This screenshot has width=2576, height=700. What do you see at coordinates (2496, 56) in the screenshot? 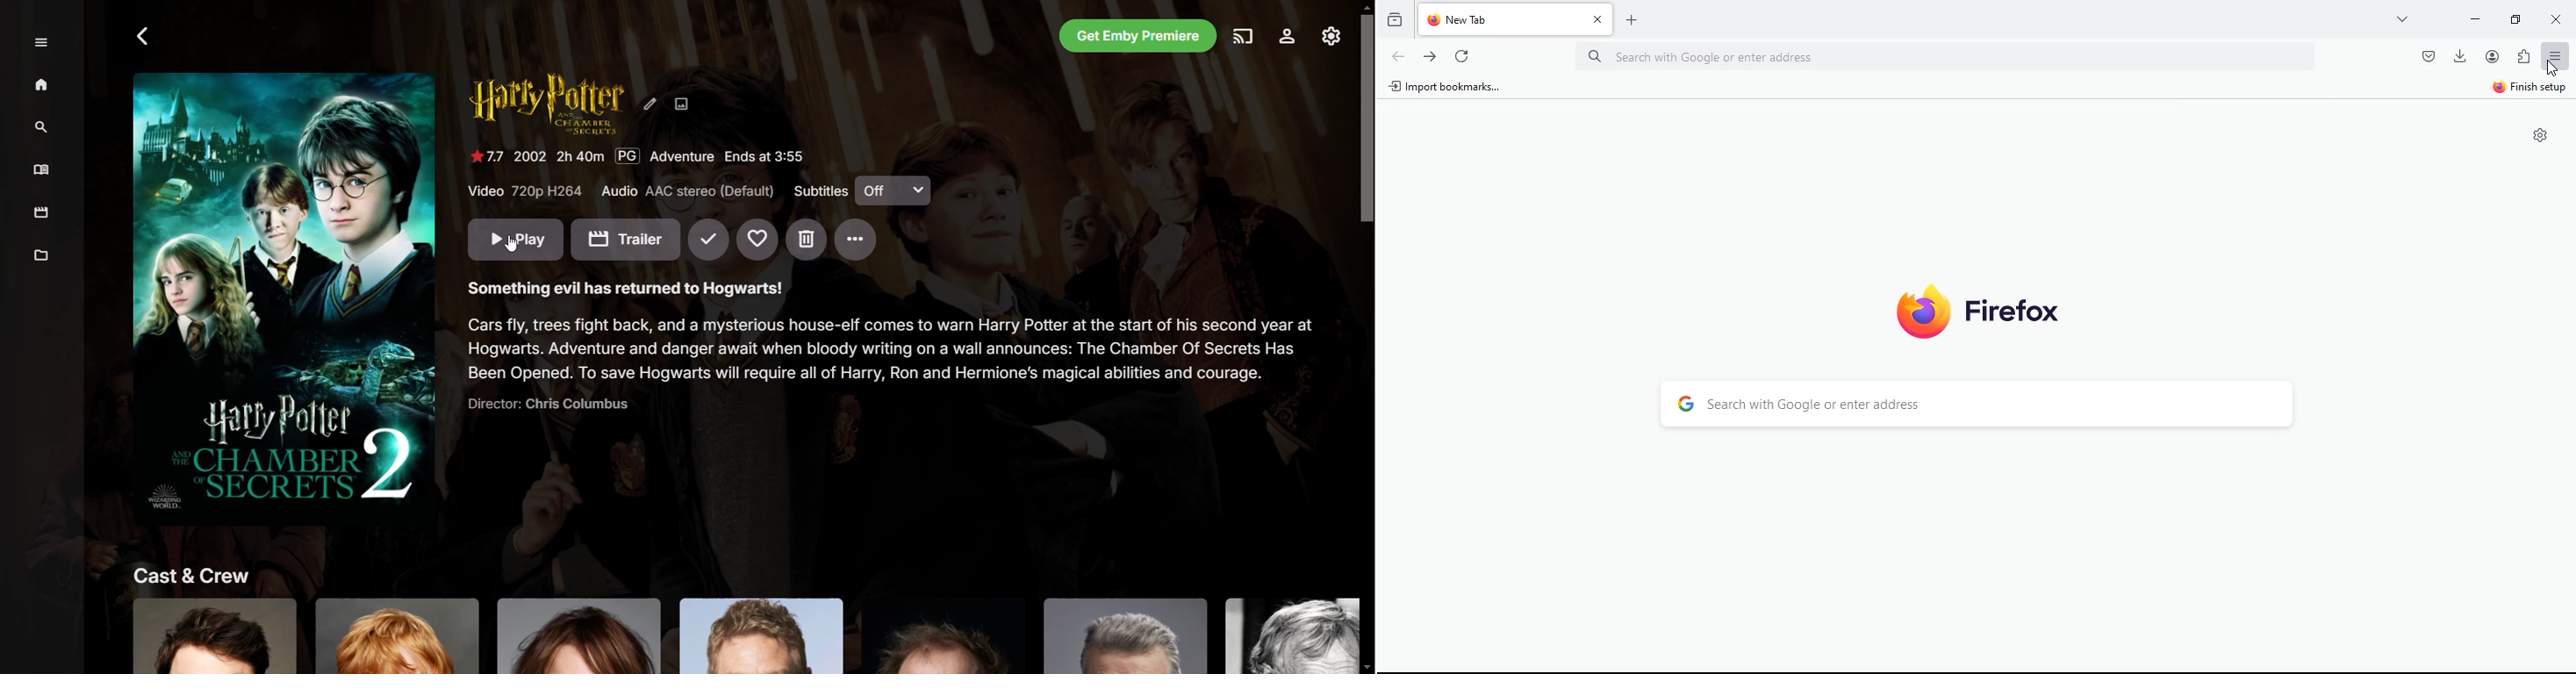
I see `profile` at bounding box center [2496, 56].